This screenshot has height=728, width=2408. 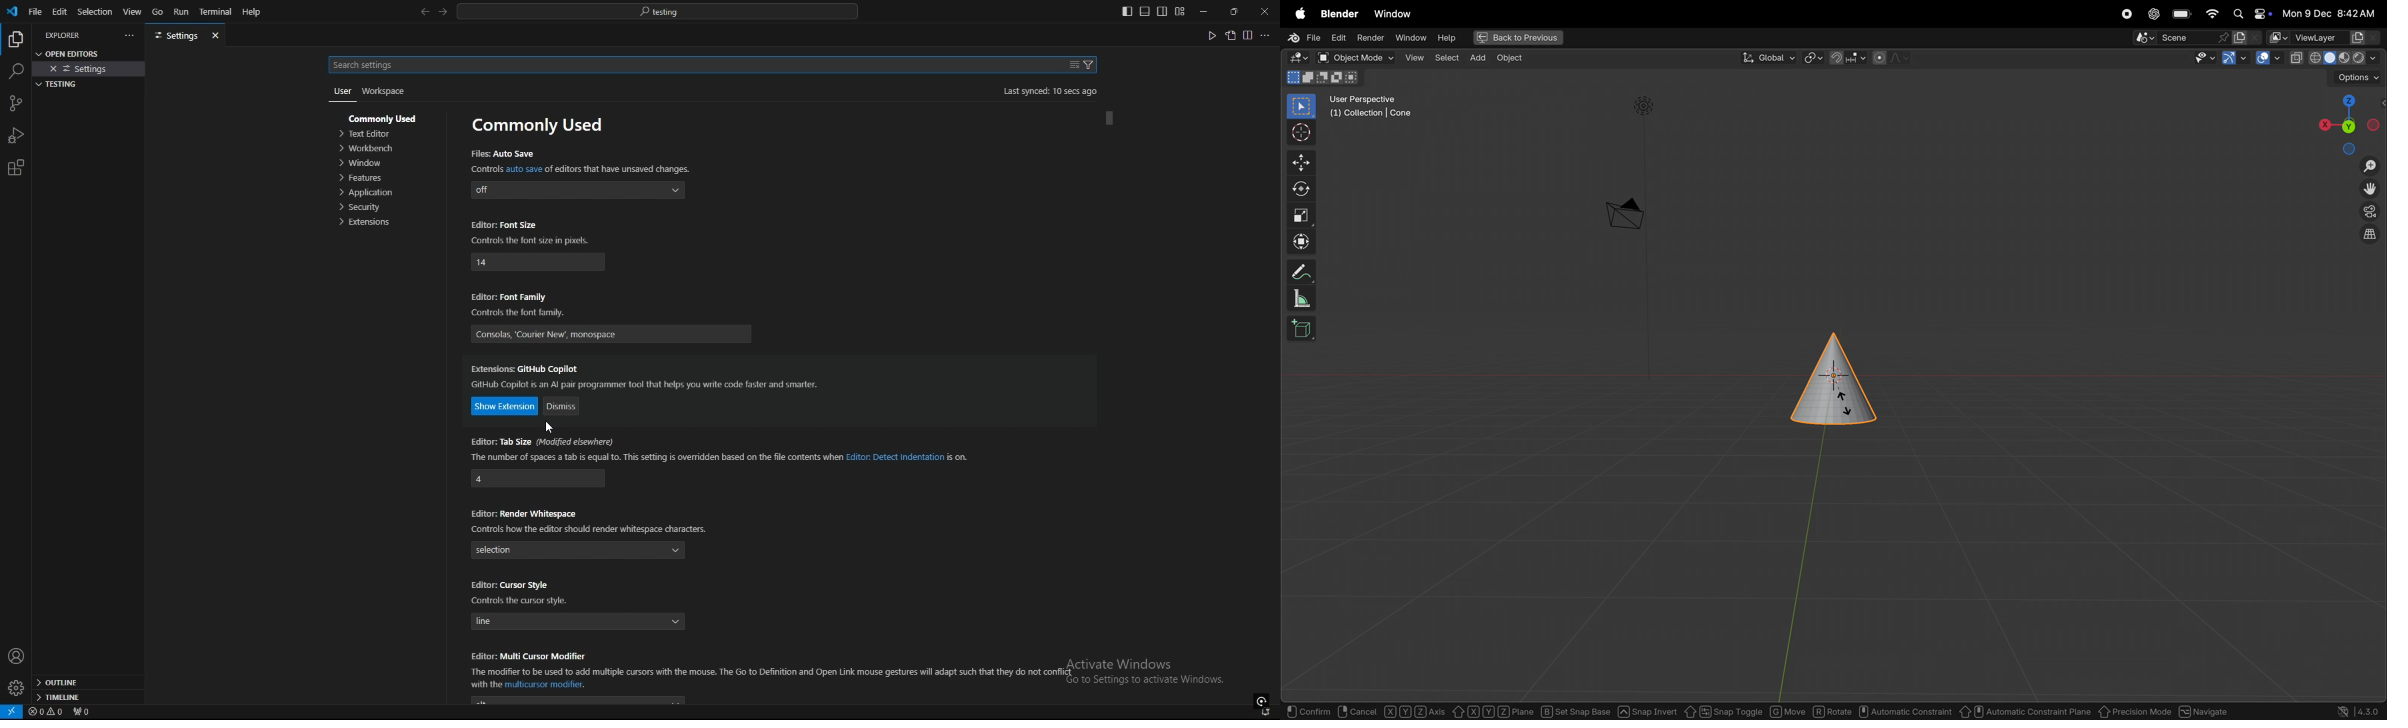 I want to click on terminal, so click(x=216, y=13).